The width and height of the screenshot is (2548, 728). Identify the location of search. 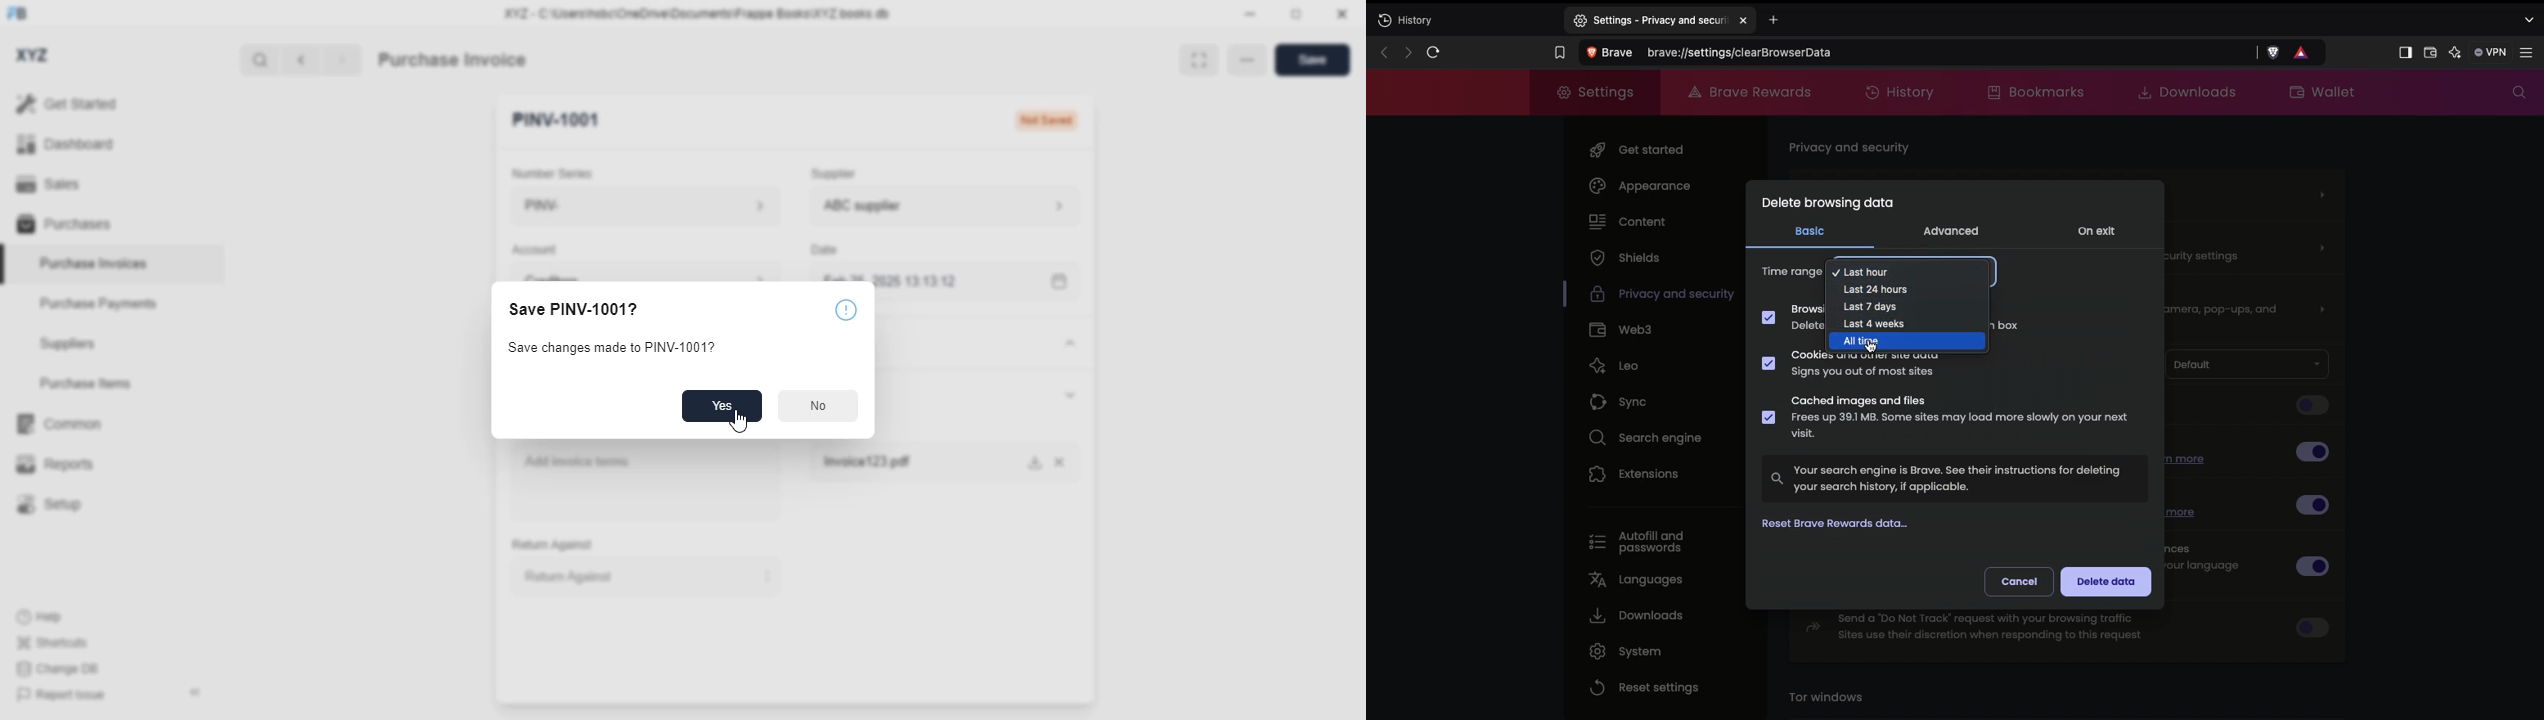
(261, 60).